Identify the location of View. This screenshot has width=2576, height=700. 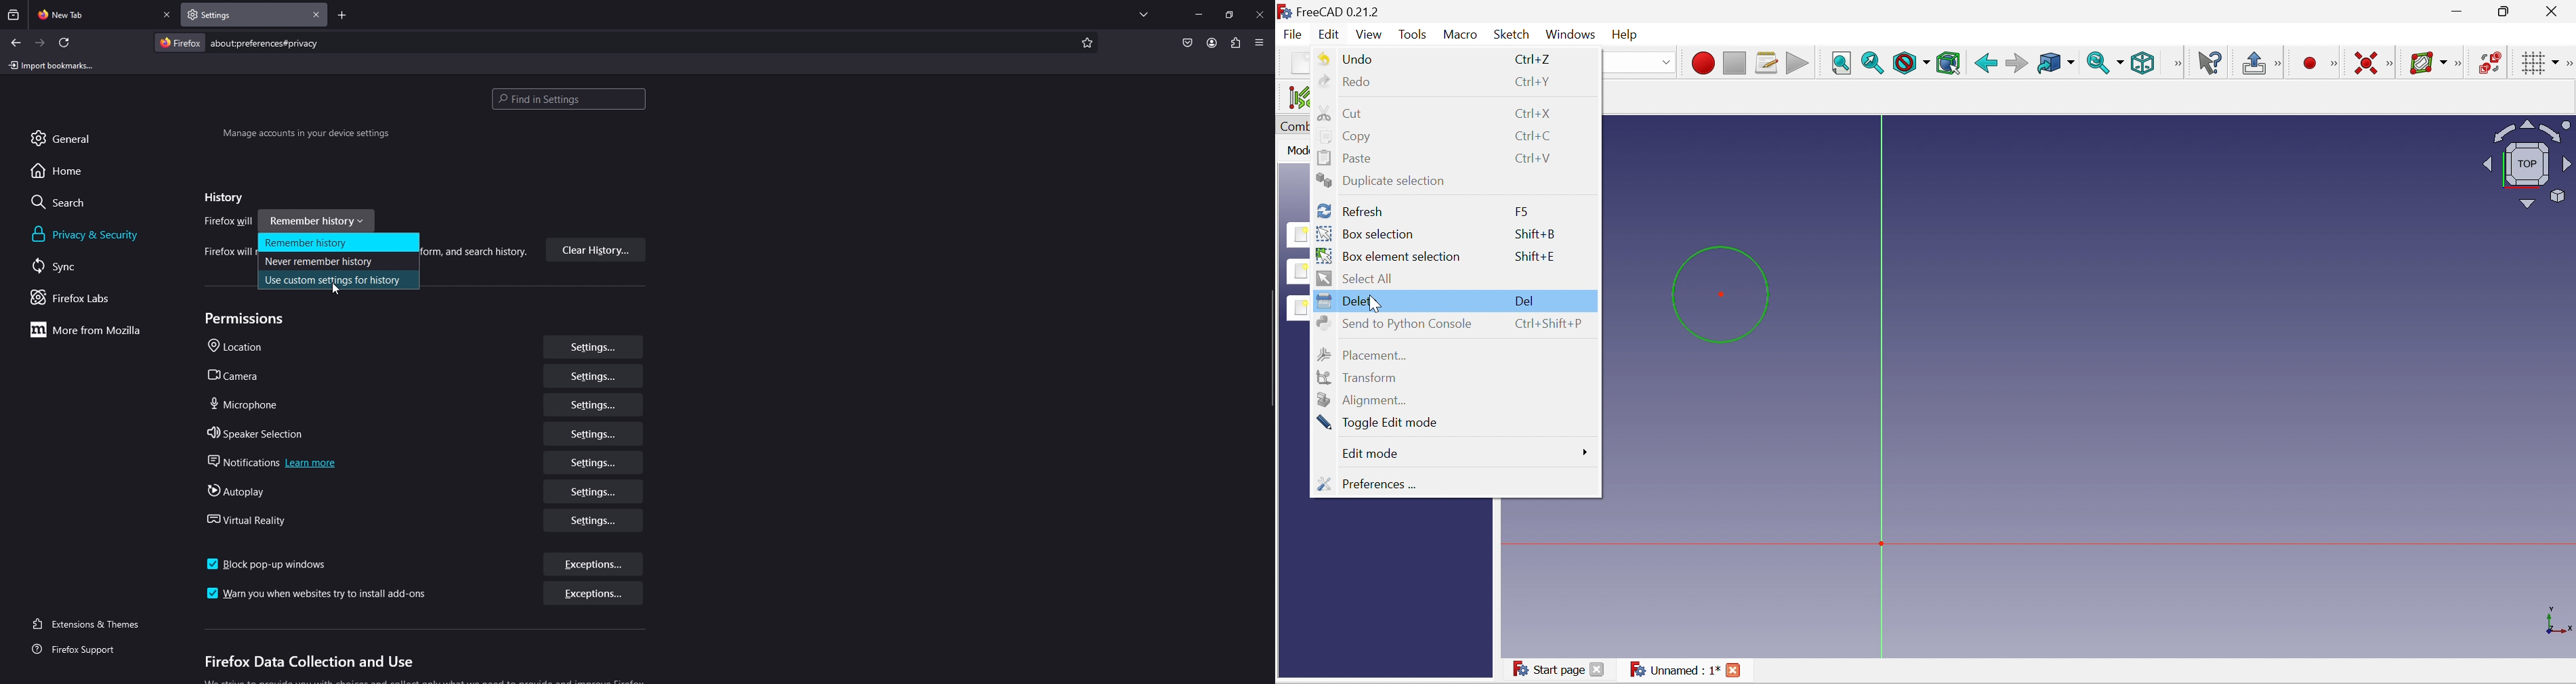
(1369, 34).